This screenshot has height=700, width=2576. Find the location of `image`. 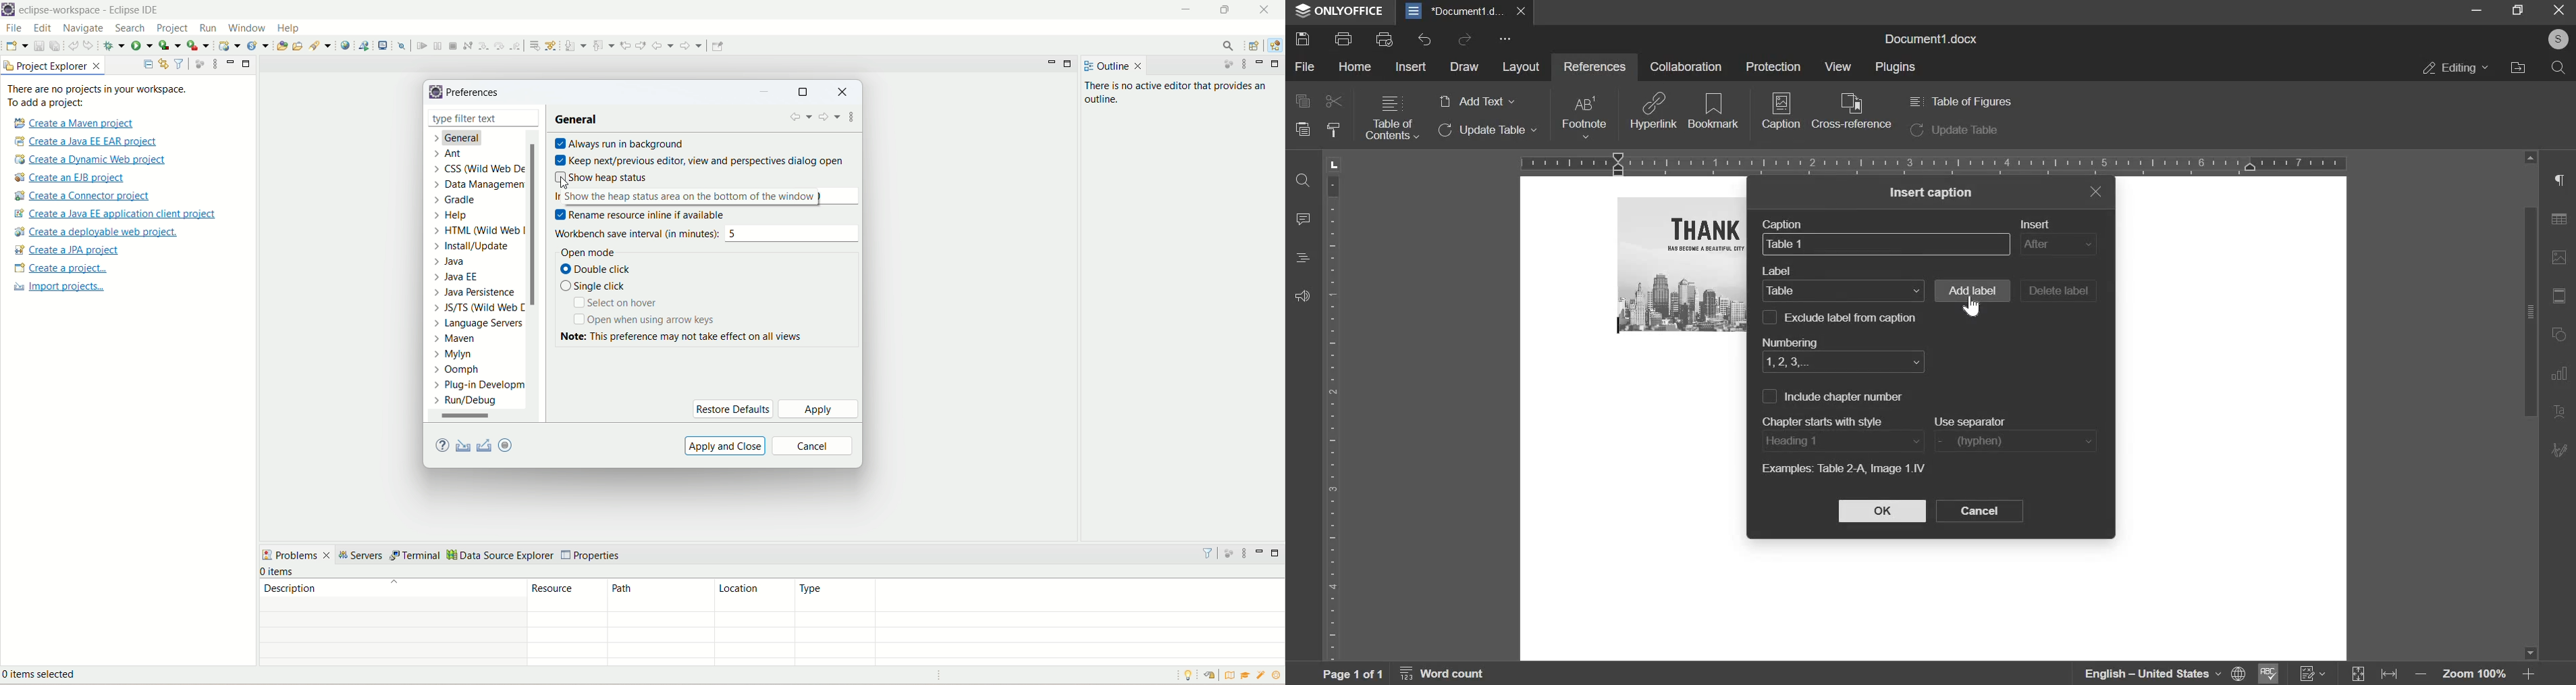

image is located at coordinates (2562, 257).